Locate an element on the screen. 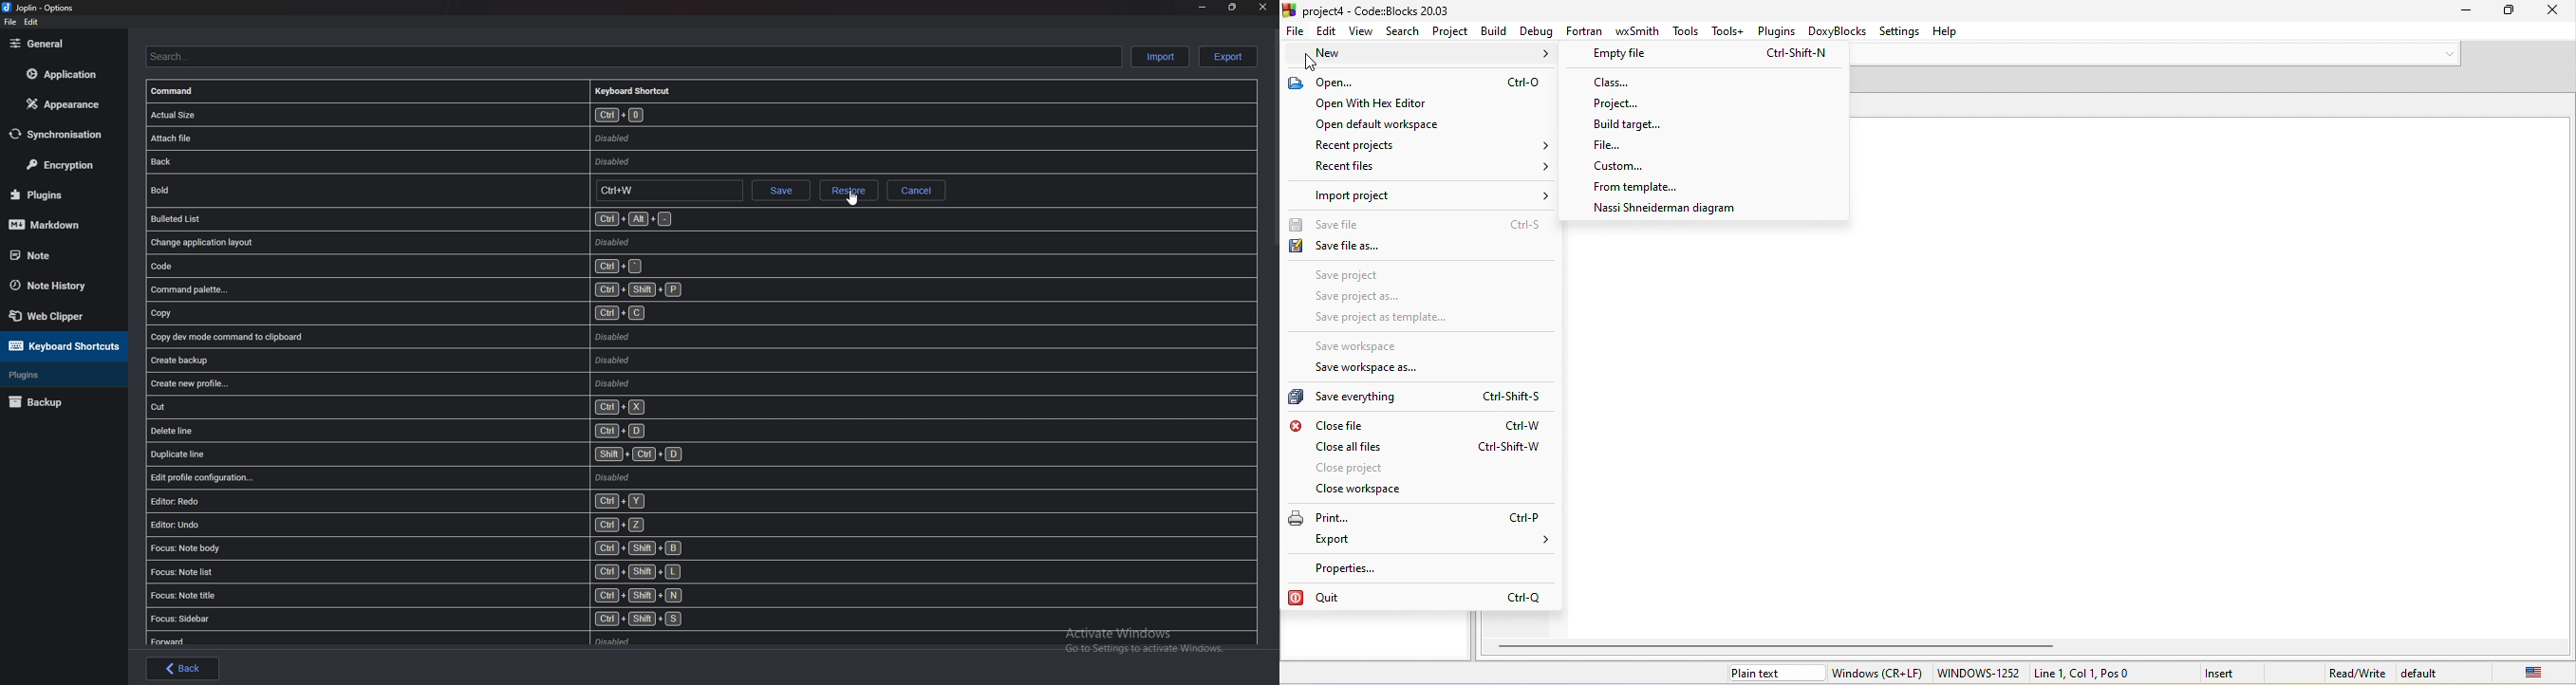  Create backup is located at coordinates (394, 359).